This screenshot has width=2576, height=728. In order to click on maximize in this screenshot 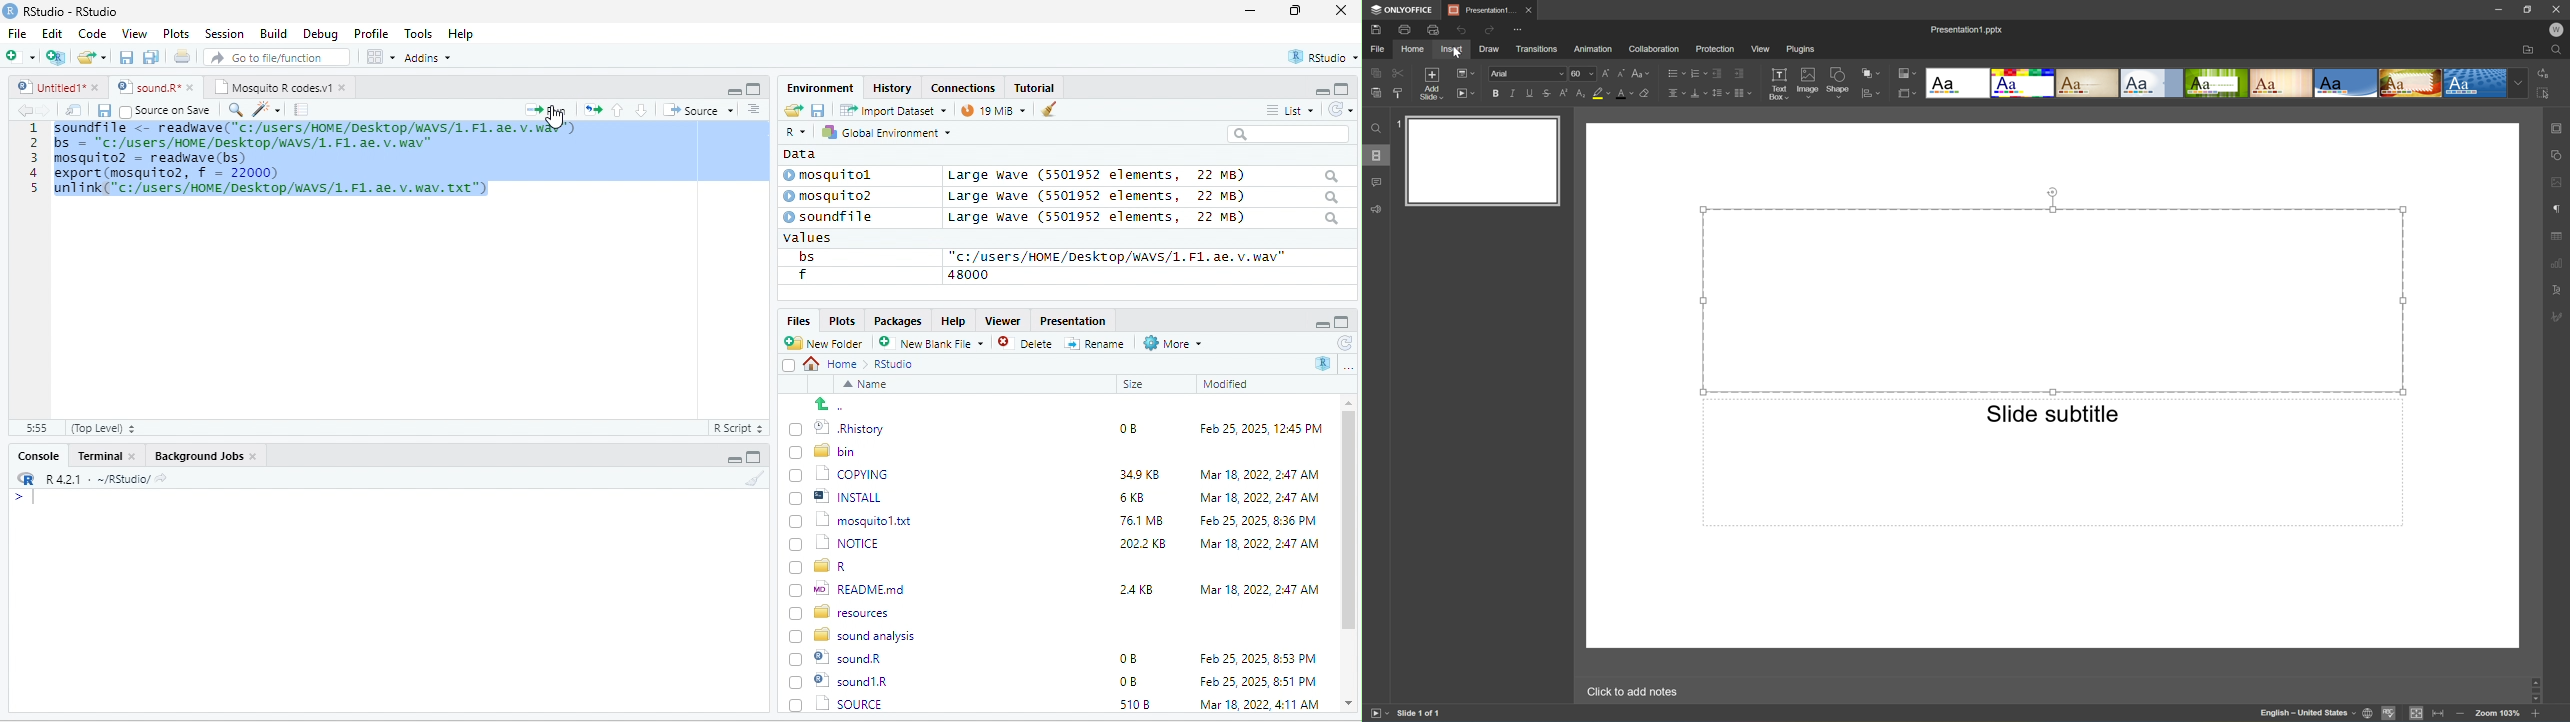, I will do `click(1344, 88)`.